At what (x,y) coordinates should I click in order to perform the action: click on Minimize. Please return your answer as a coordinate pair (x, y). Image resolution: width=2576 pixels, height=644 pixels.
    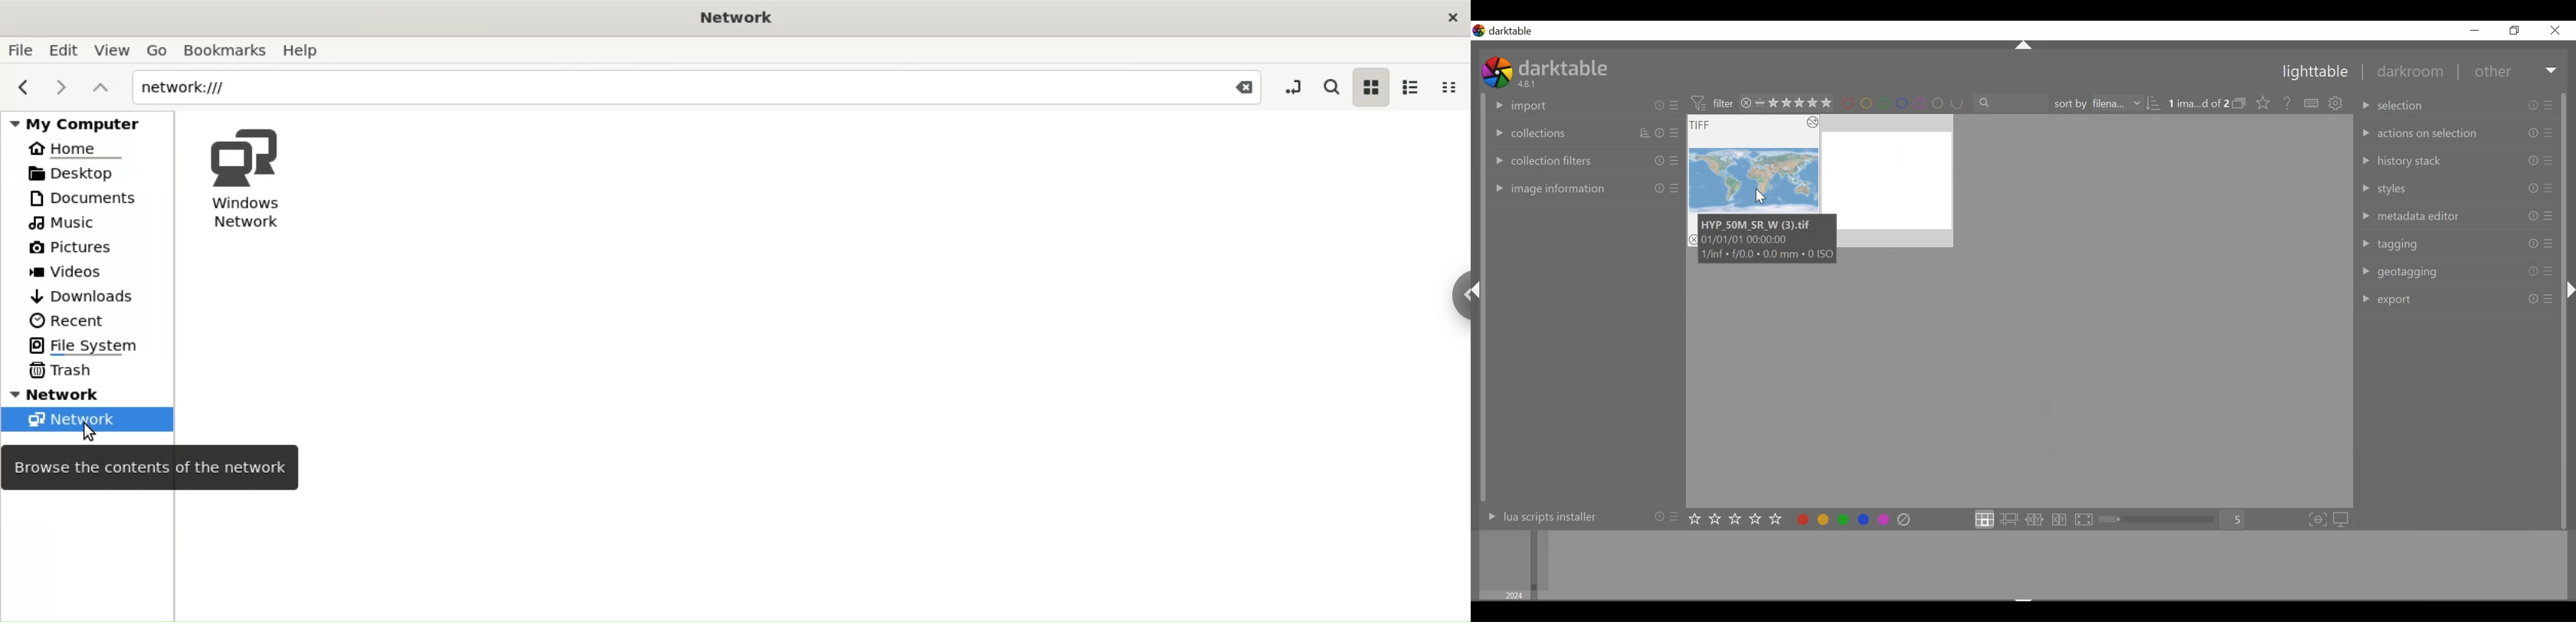
    Looking at the image, I should click on (2475, 30).